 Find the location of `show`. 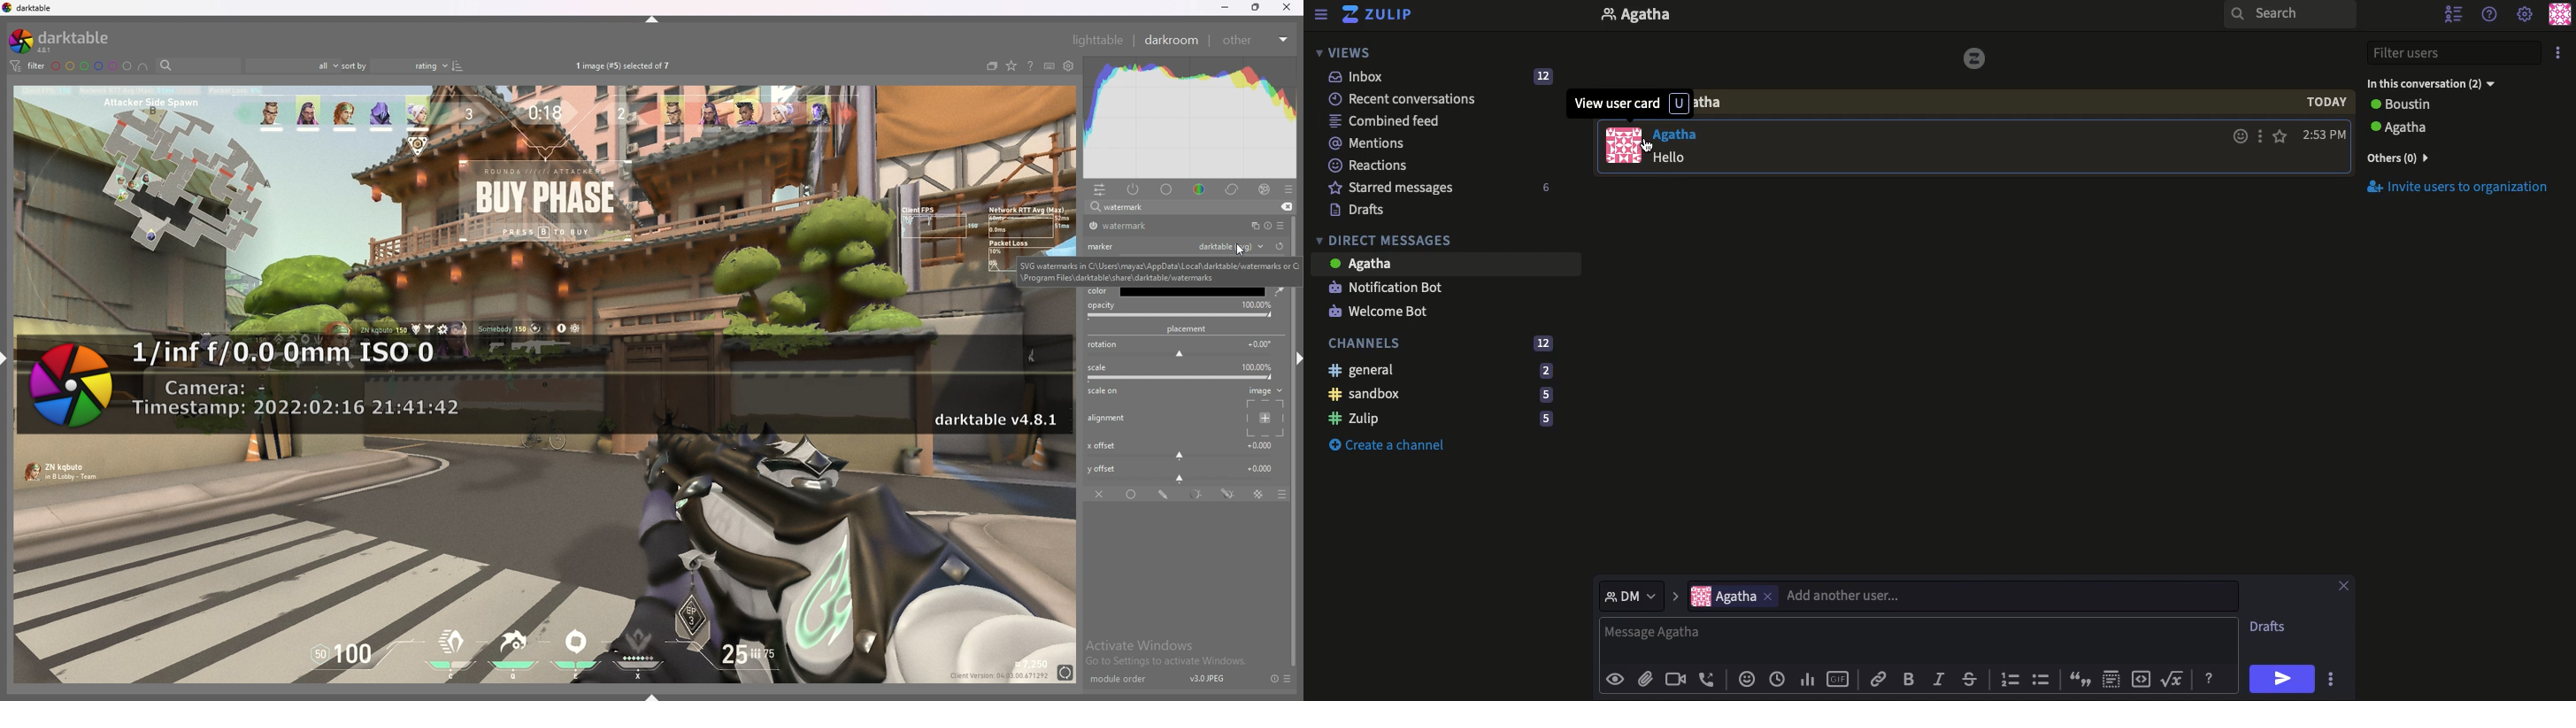

show is located at coordinates (657, 694).